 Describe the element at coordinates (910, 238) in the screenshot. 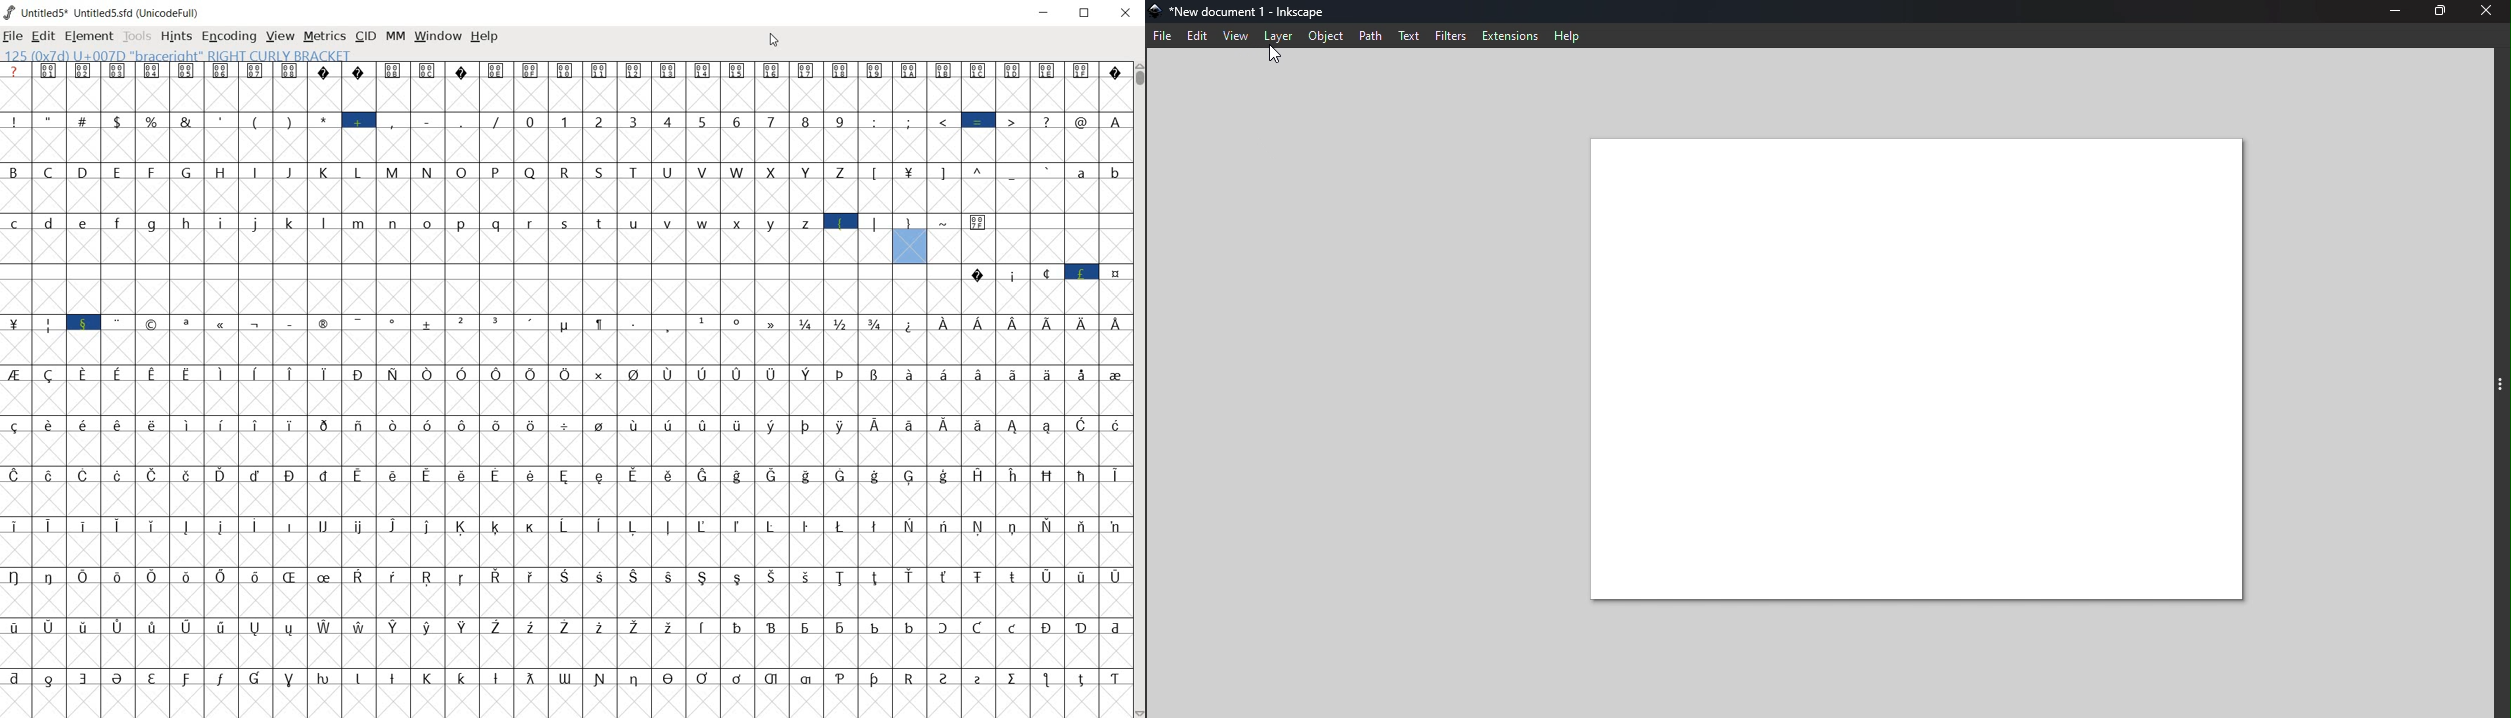

I see `125 (0X7b) U+007D "braceright" RIGHT CURLY BRACKET` at that location.